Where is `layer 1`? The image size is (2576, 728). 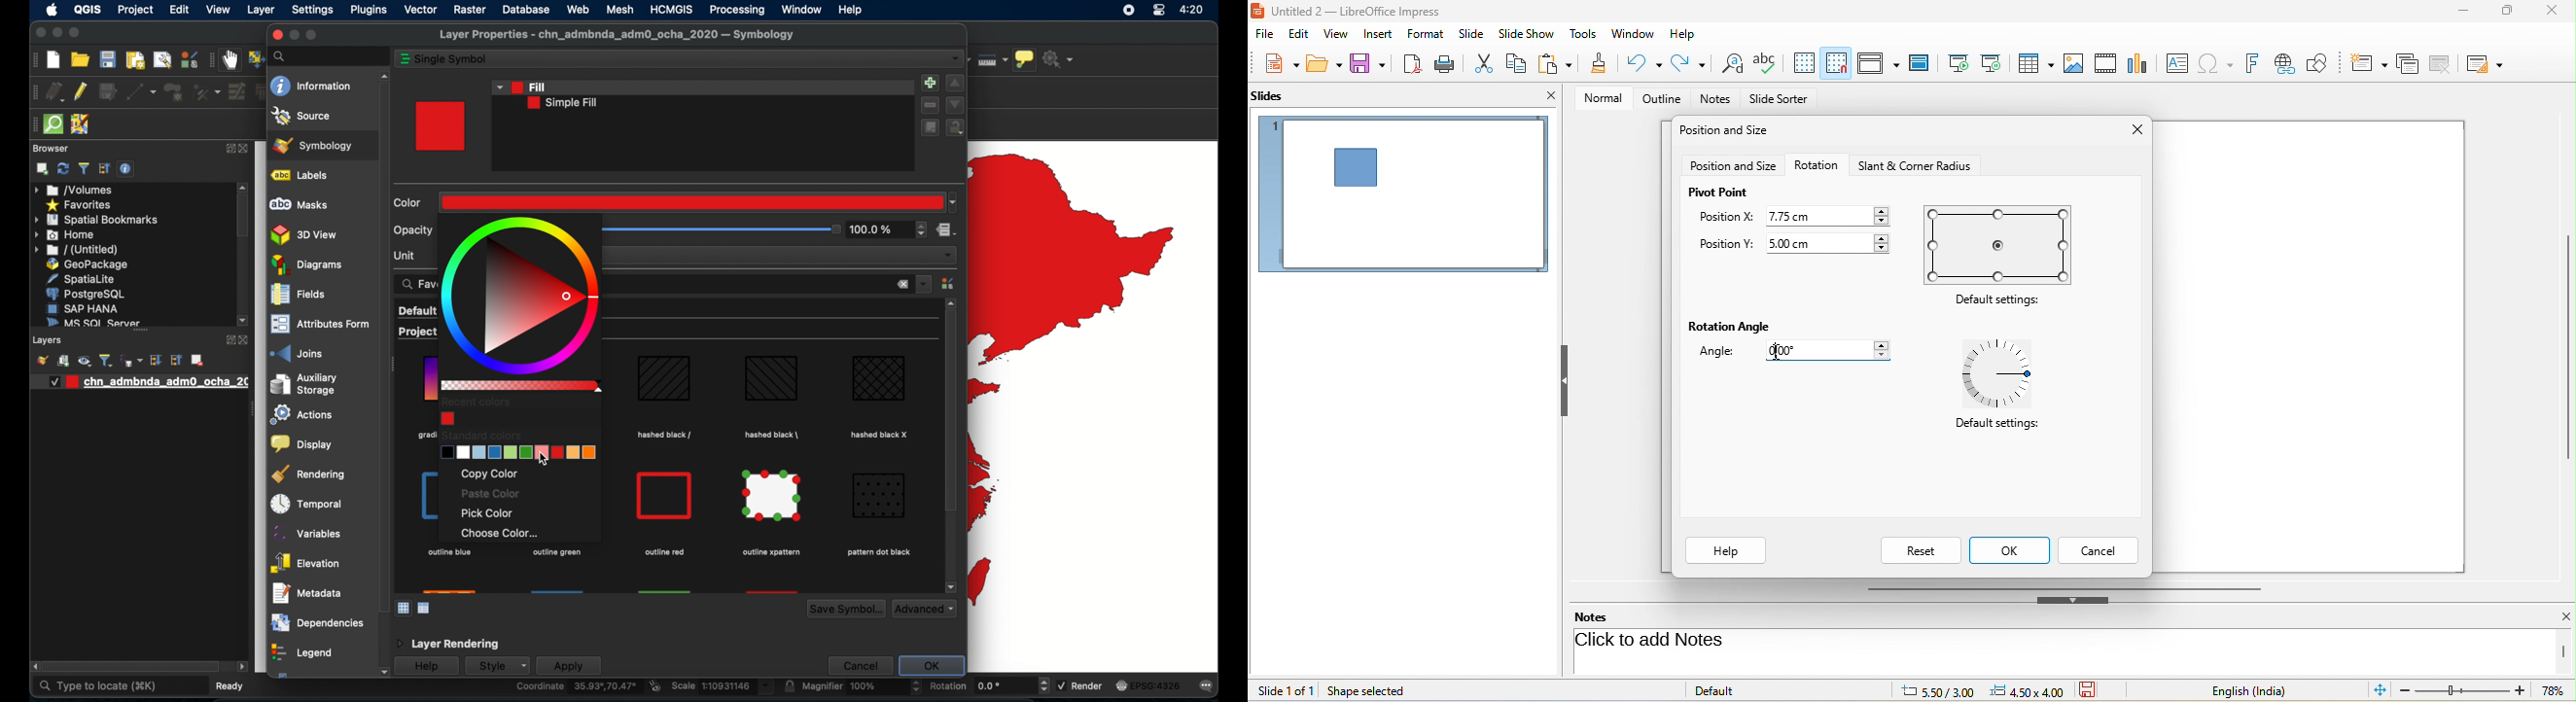 layer 1 is located at coordinates (145, 382).